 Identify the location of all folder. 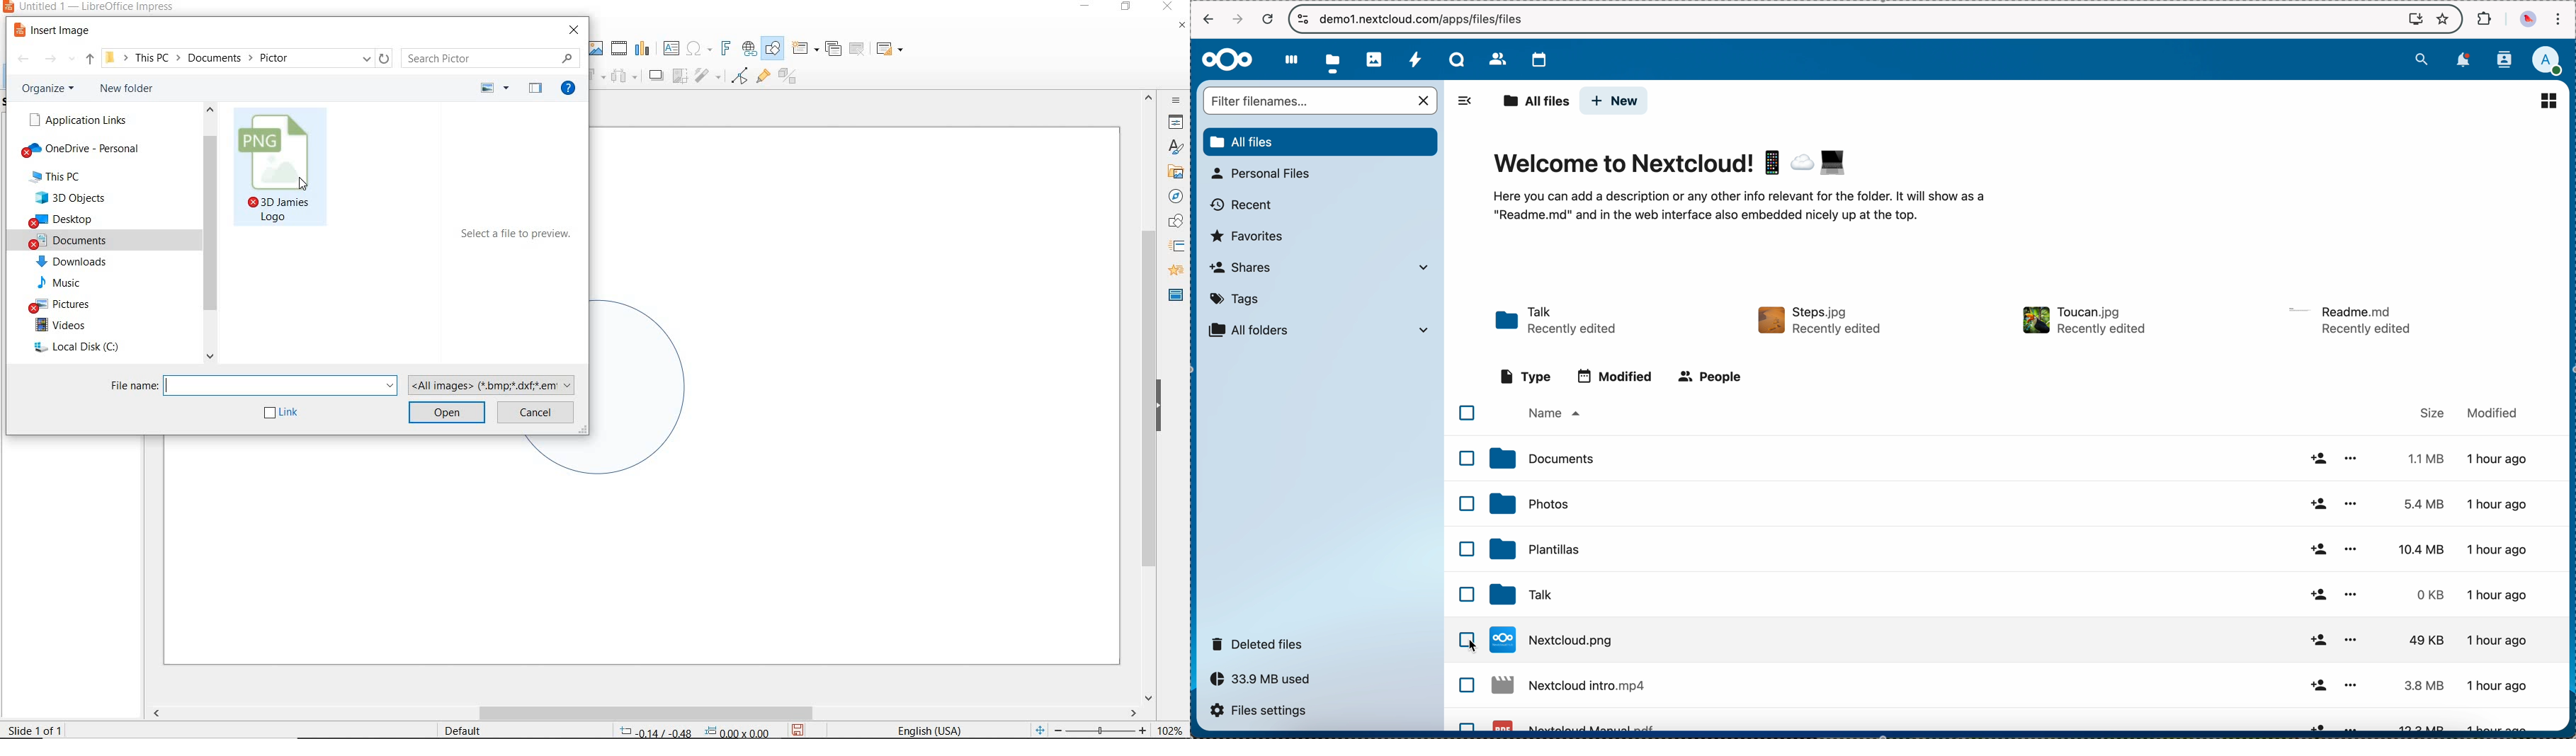
(1324, 329).